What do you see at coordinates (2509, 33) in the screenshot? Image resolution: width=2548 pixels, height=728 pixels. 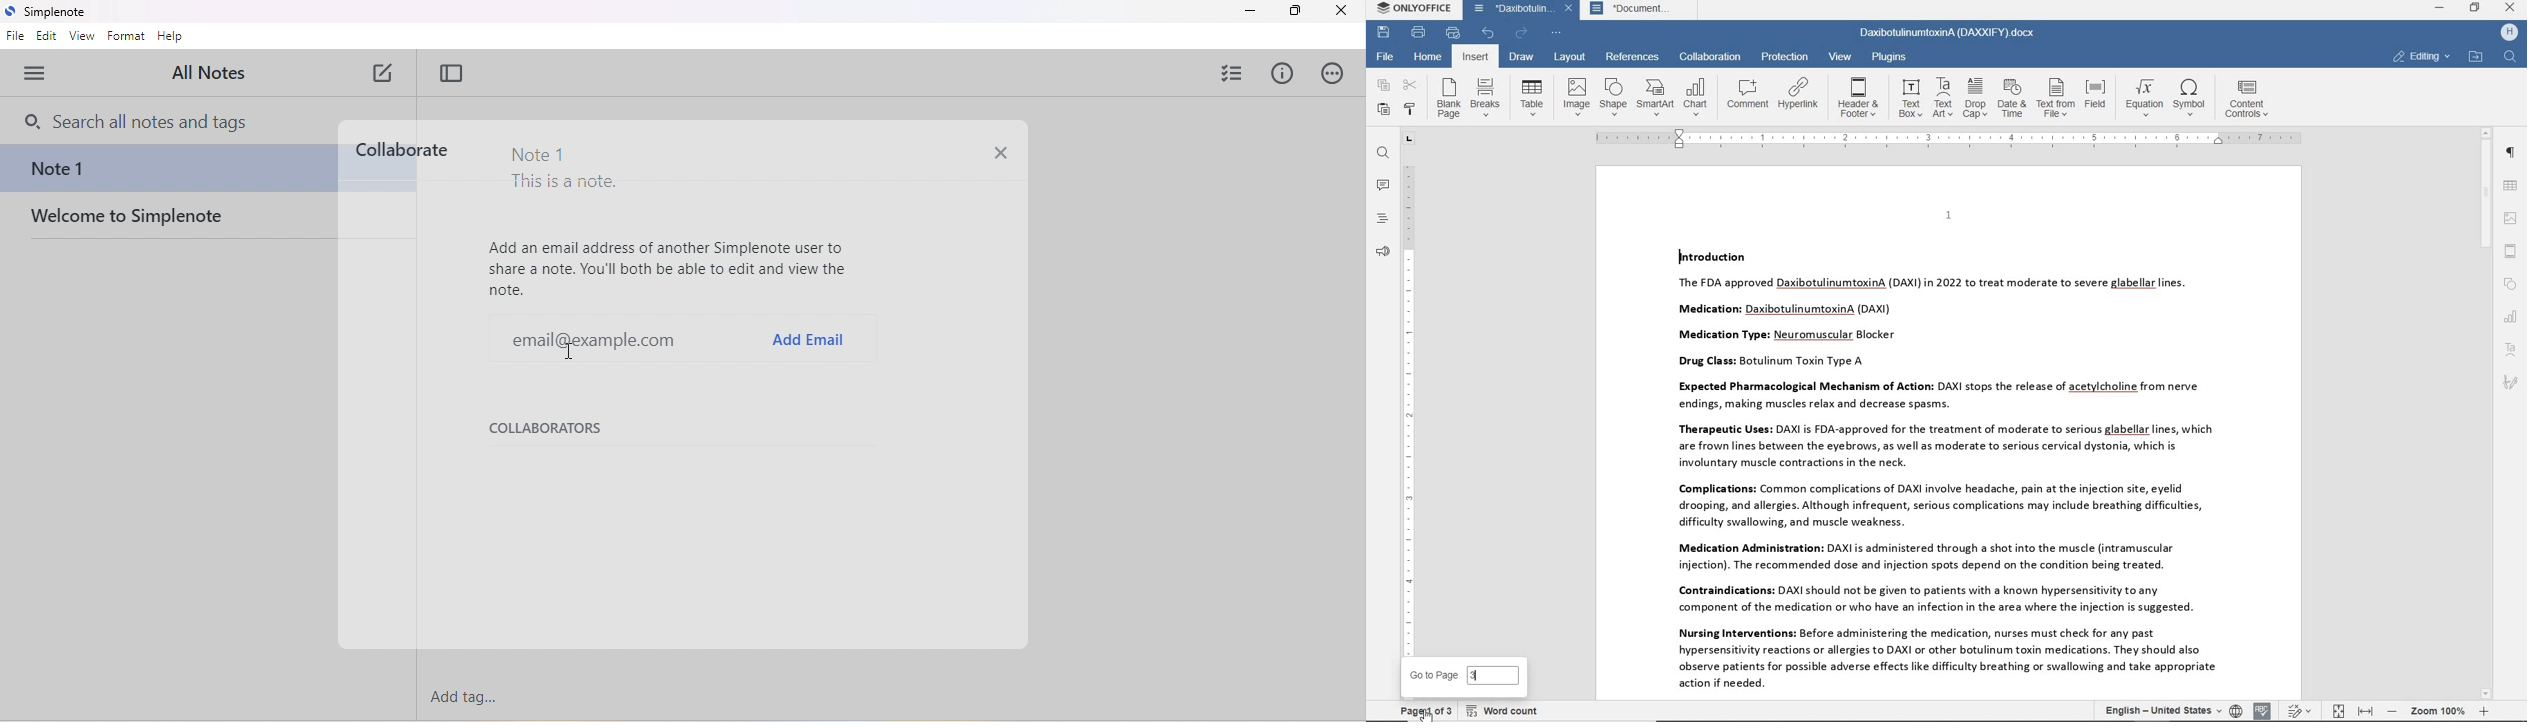 I see `hp` at bounding box center [2509, 33].